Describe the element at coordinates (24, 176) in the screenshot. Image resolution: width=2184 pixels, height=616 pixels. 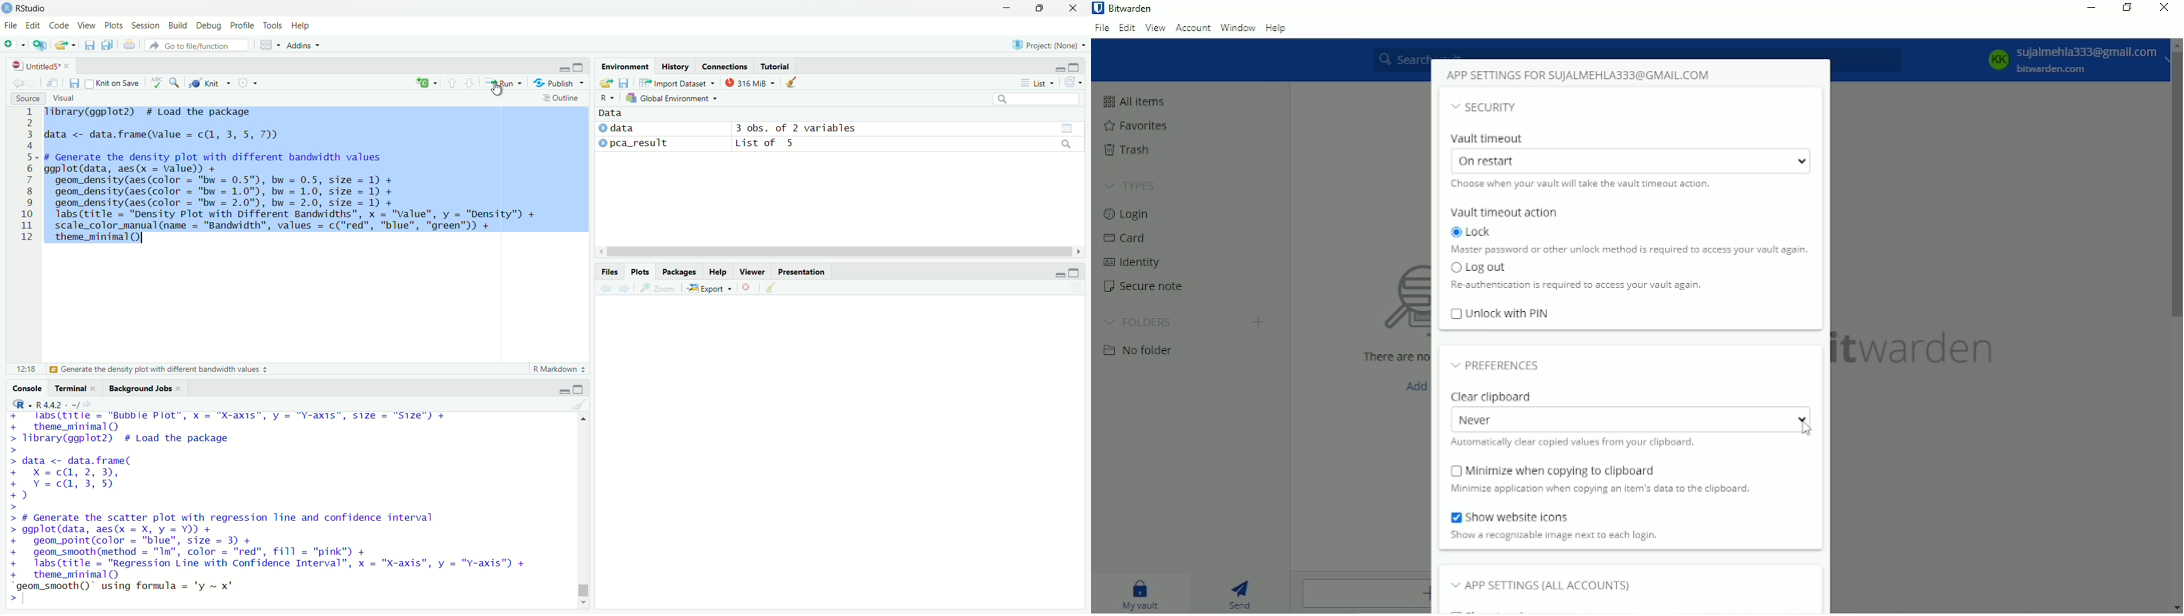
I see `Line numbers` at that location.